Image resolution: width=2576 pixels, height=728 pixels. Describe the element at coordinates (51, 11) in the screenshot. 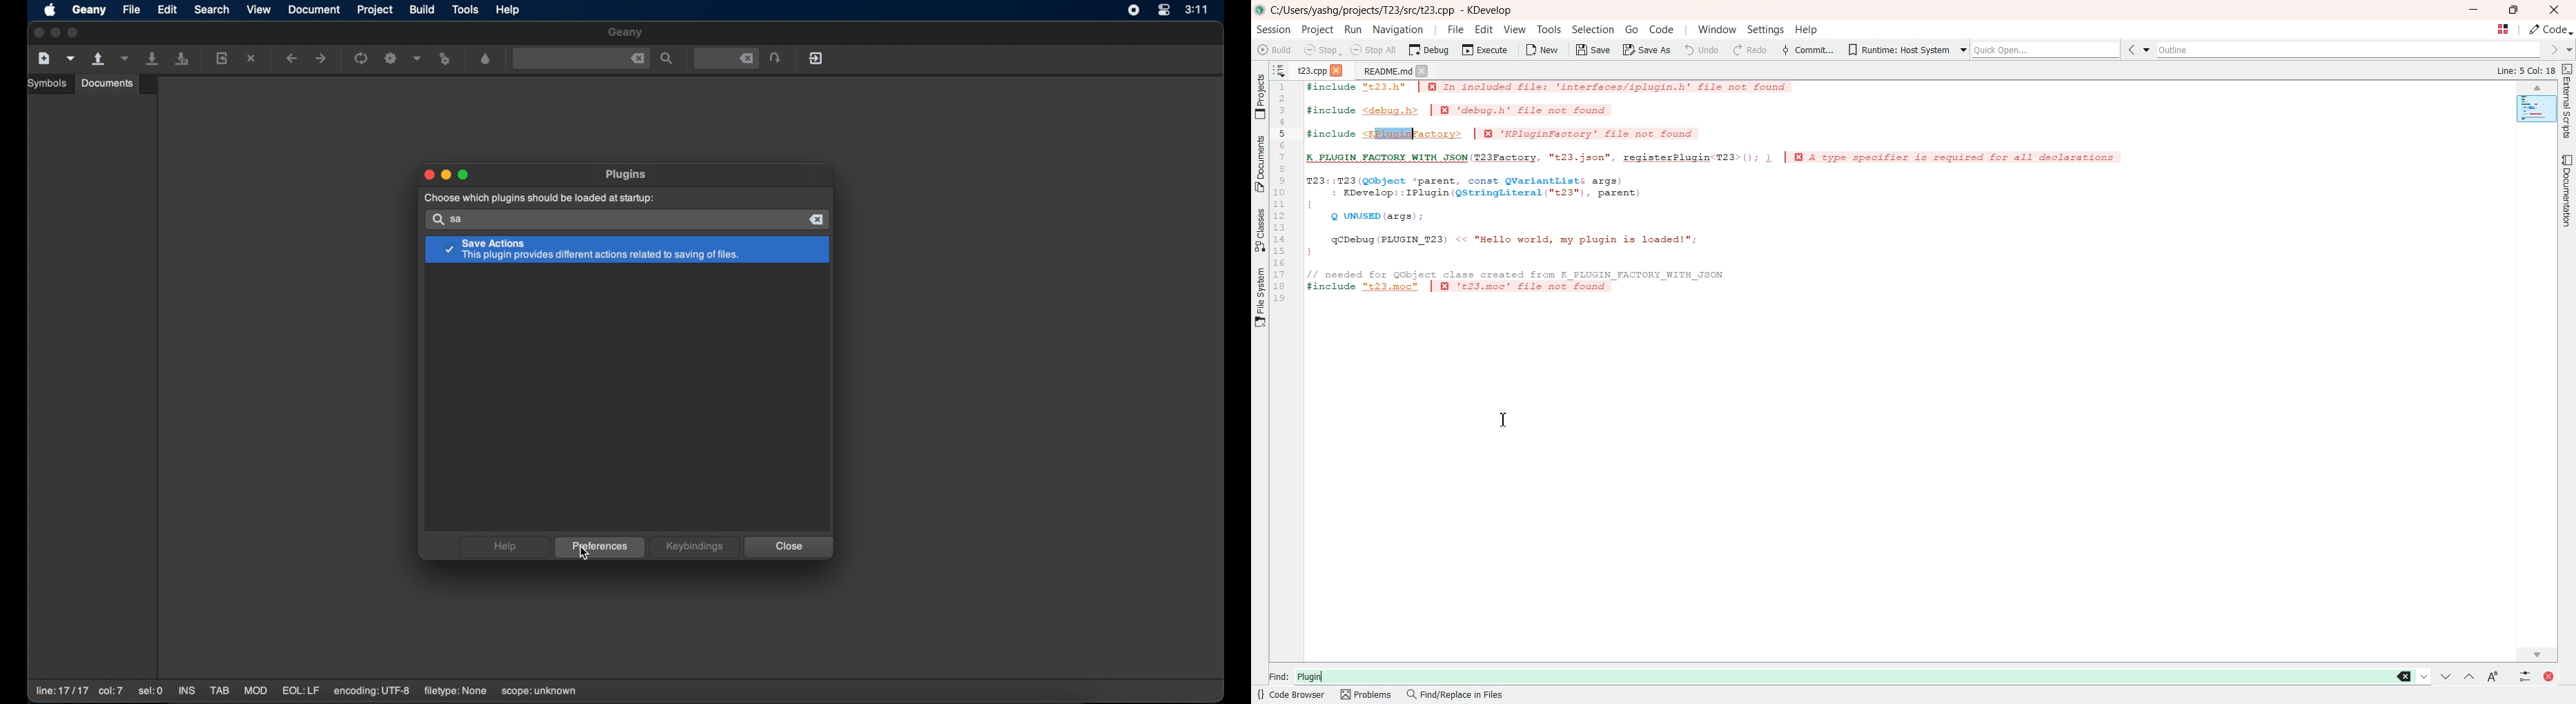

I see `apple icon` at that location.